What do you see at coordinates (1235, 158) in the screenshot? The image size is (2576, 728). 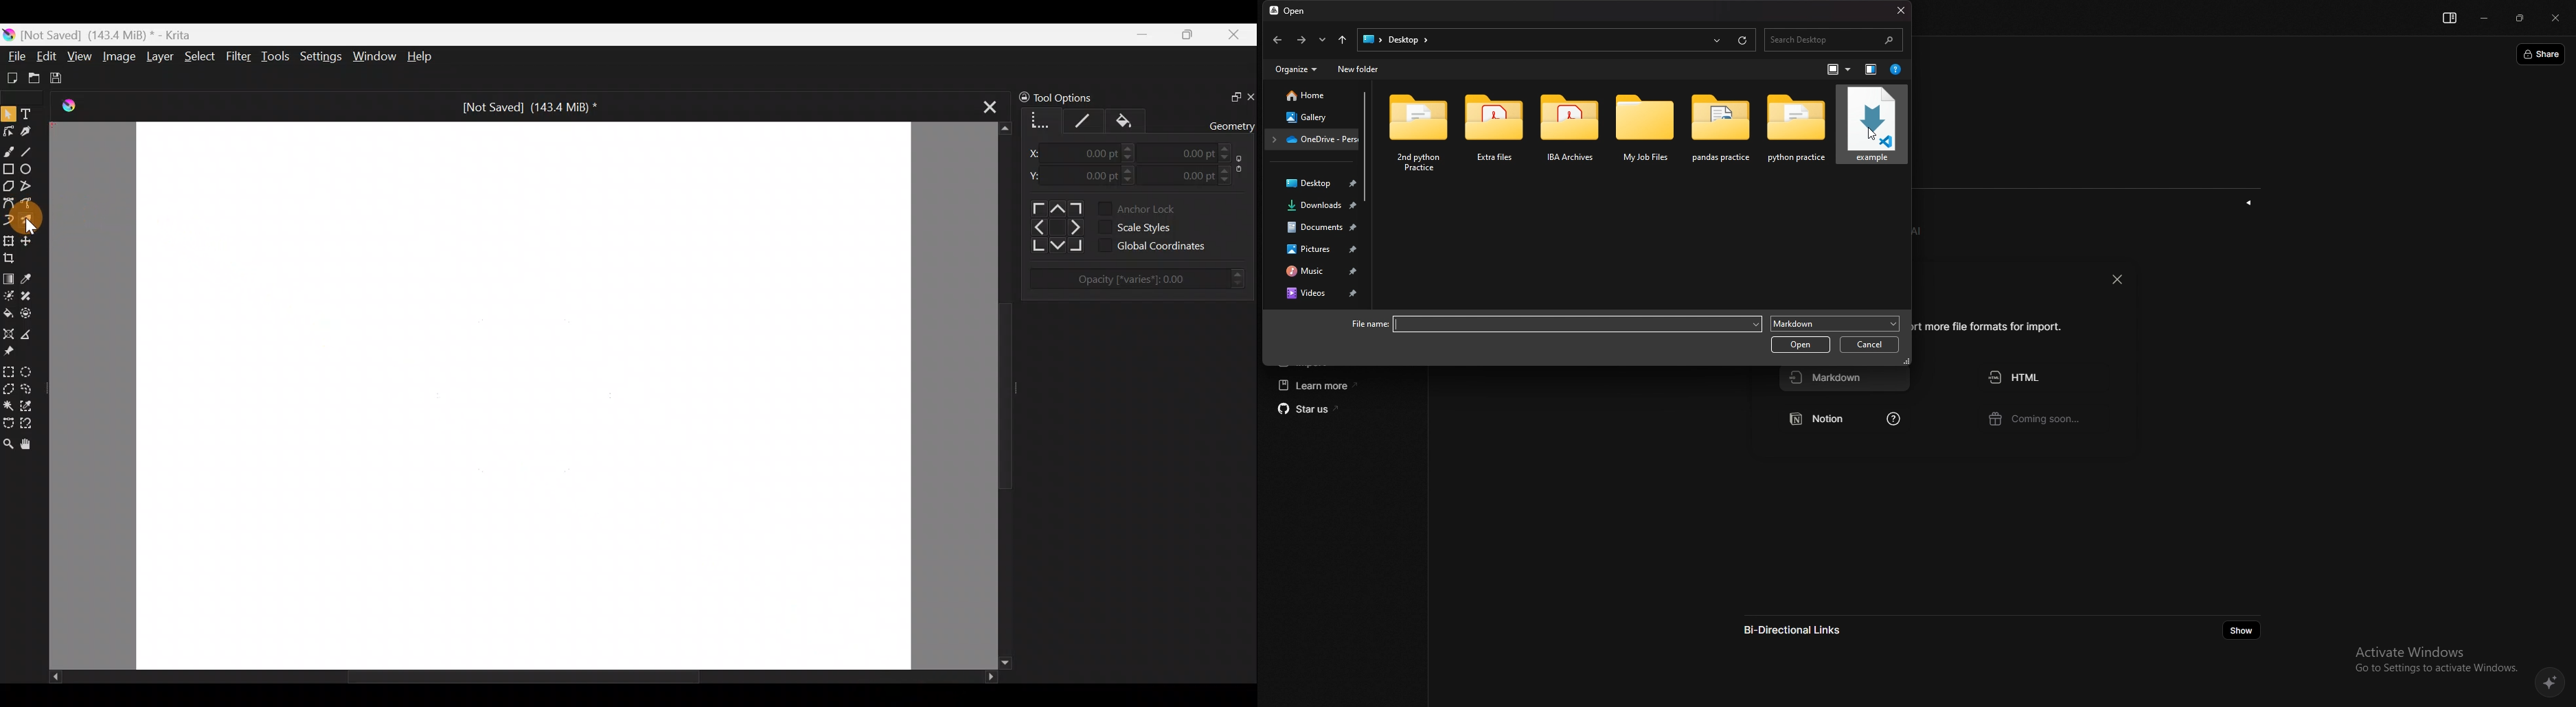 I see `Decrease` at bounding box center [1235, 158].